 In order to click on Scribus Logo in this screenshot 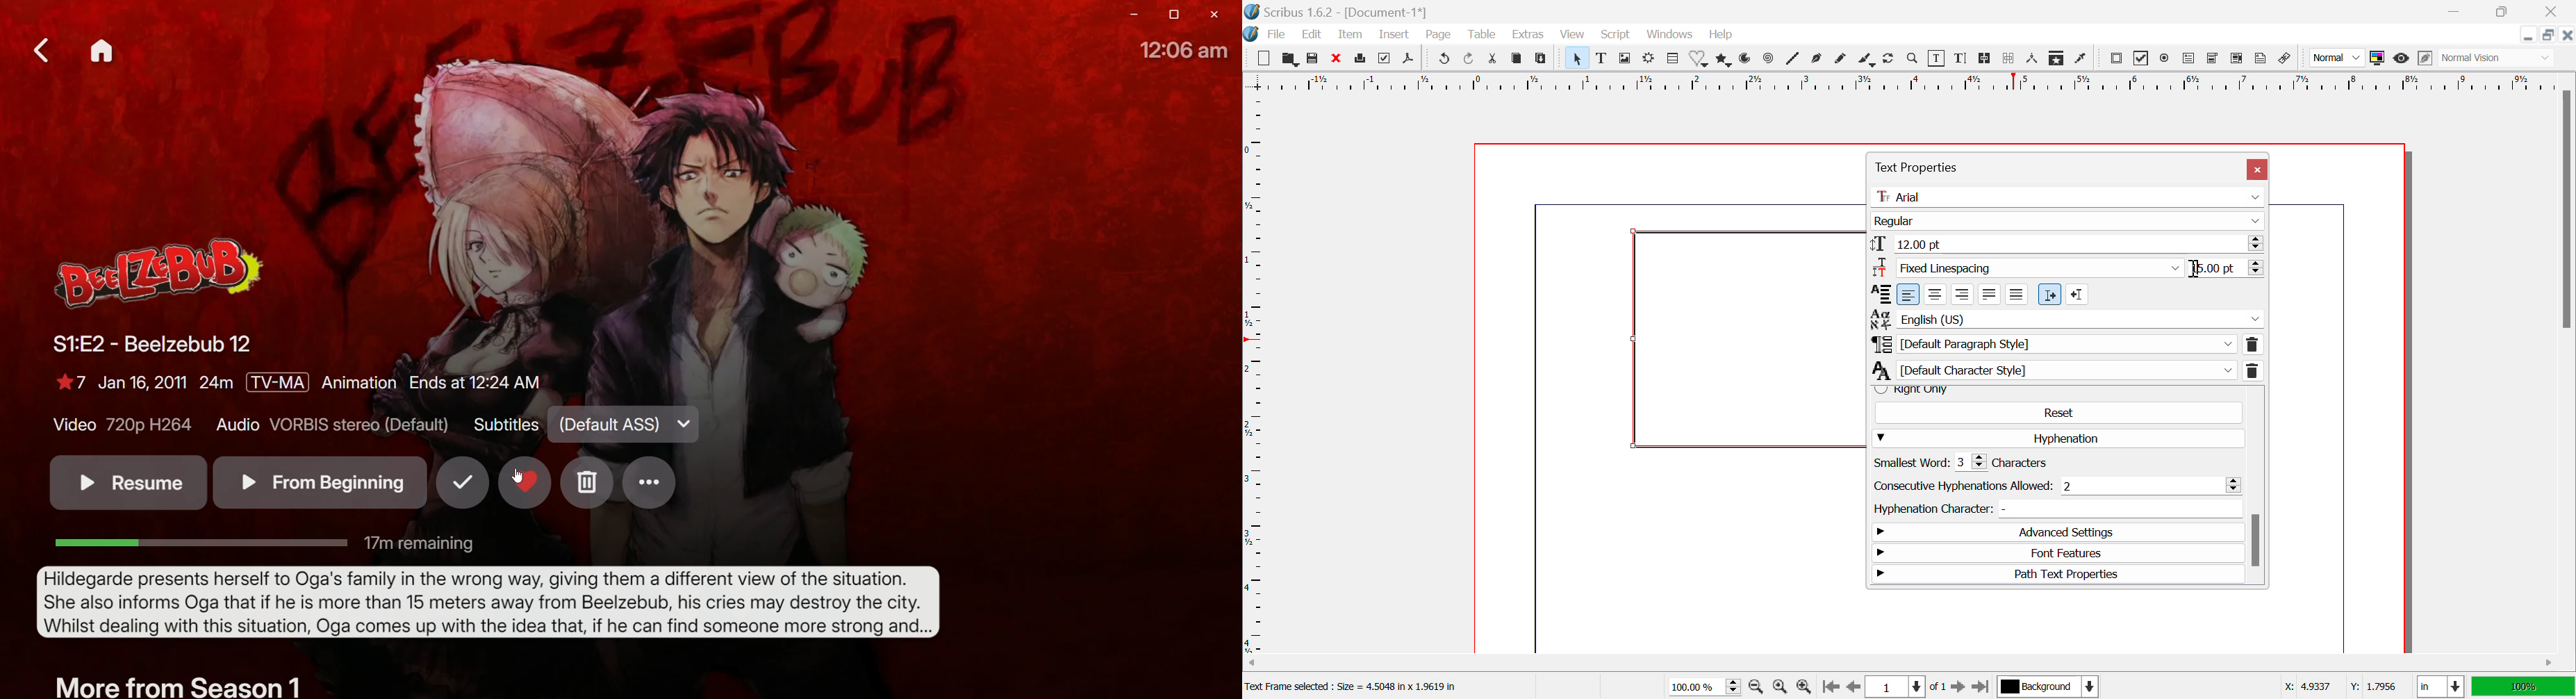, I will do `click(1252, 35)`.